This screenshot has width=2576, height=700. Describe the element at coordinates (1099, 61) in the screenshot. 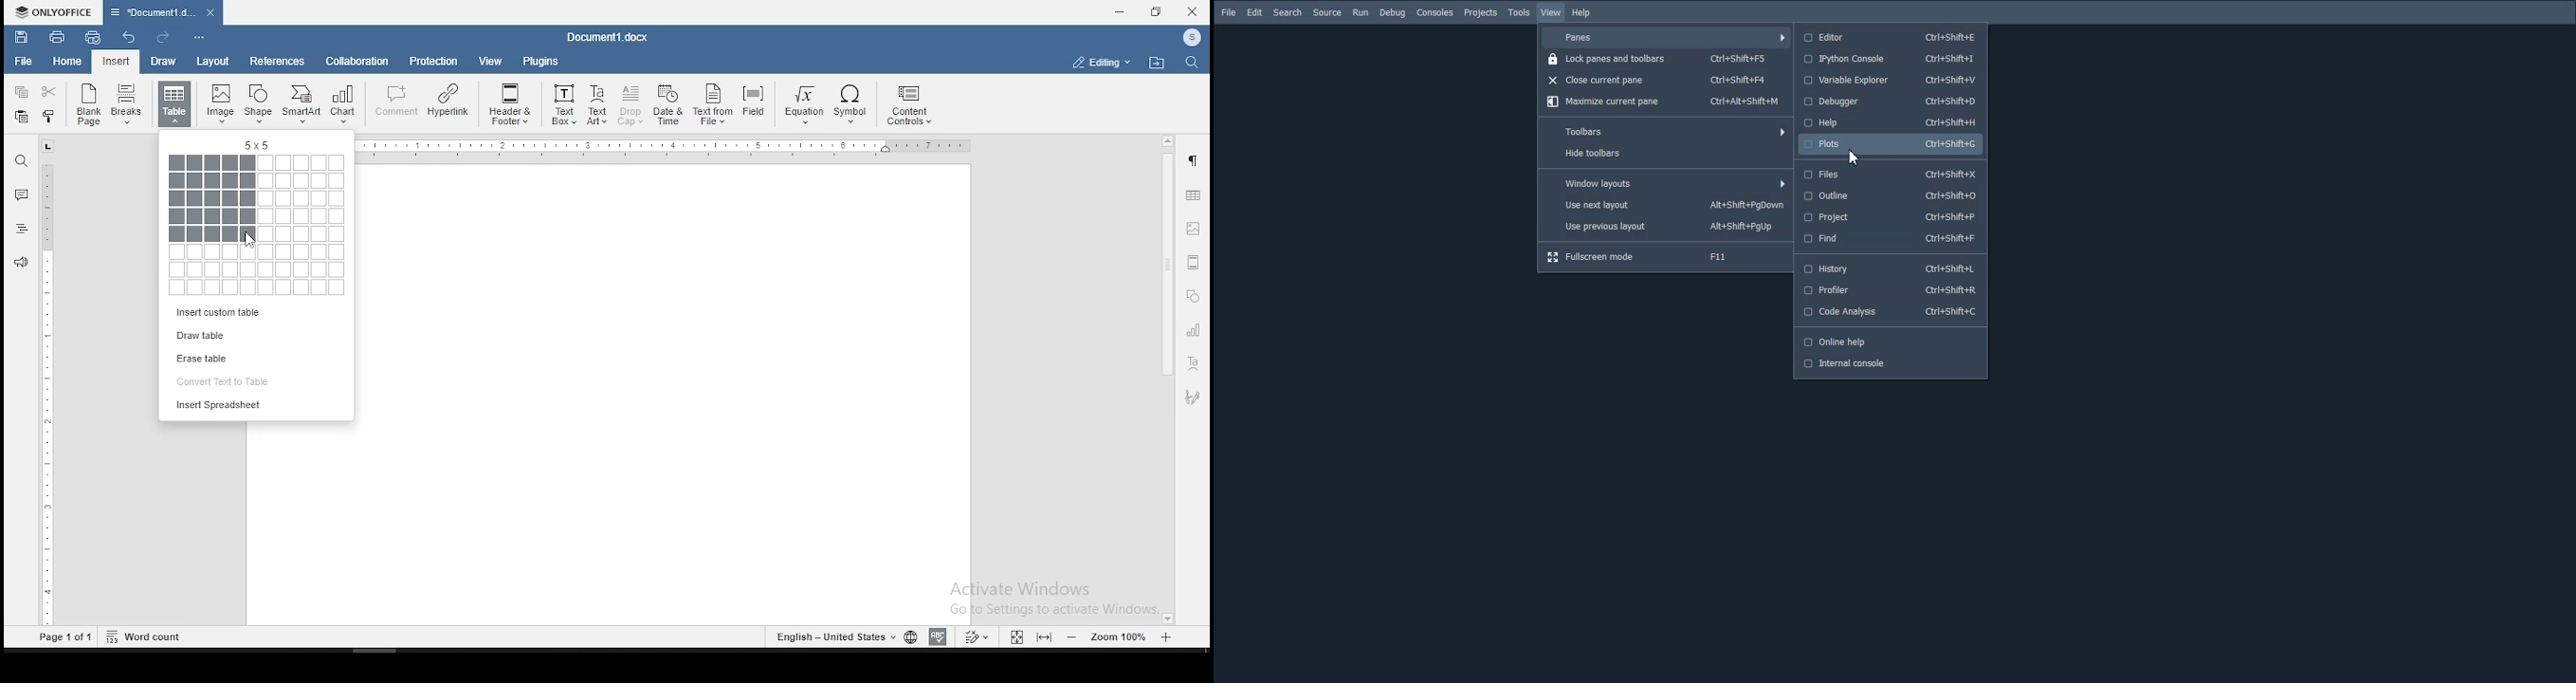

I see `select workspace` at that location.